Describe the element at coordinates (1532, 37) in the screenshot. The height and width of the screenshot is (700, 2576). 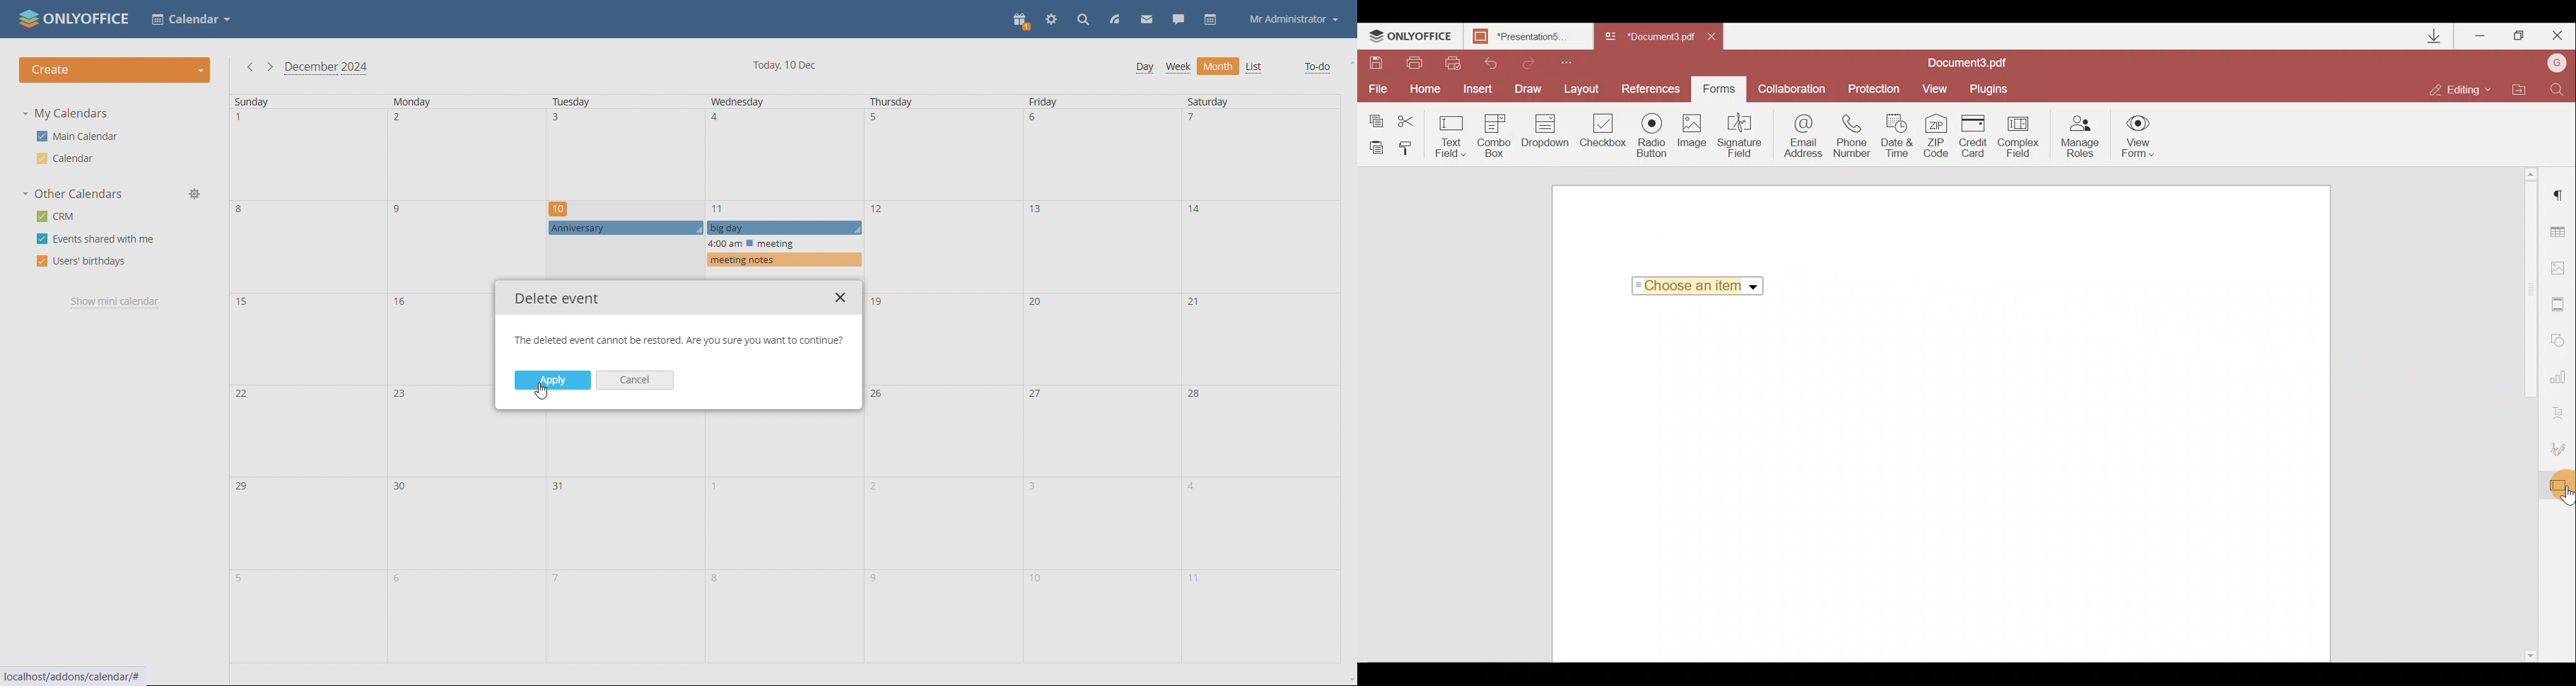
I see `Document name` at that location.